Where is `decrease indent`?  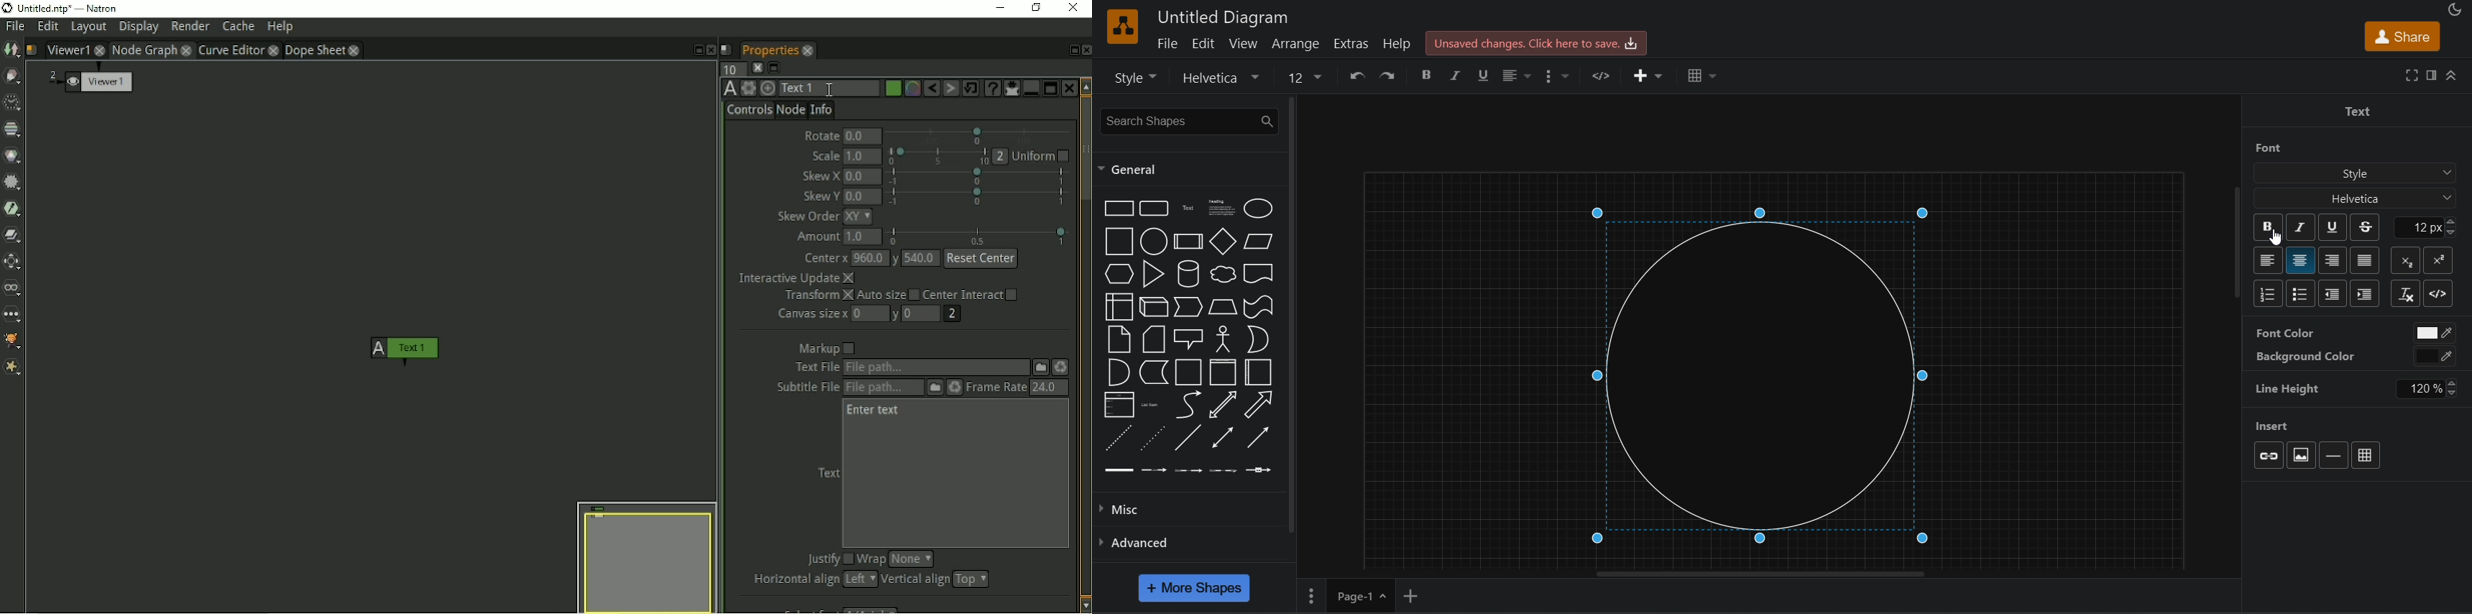
decrease indent is located at coordinates (2331, 295).